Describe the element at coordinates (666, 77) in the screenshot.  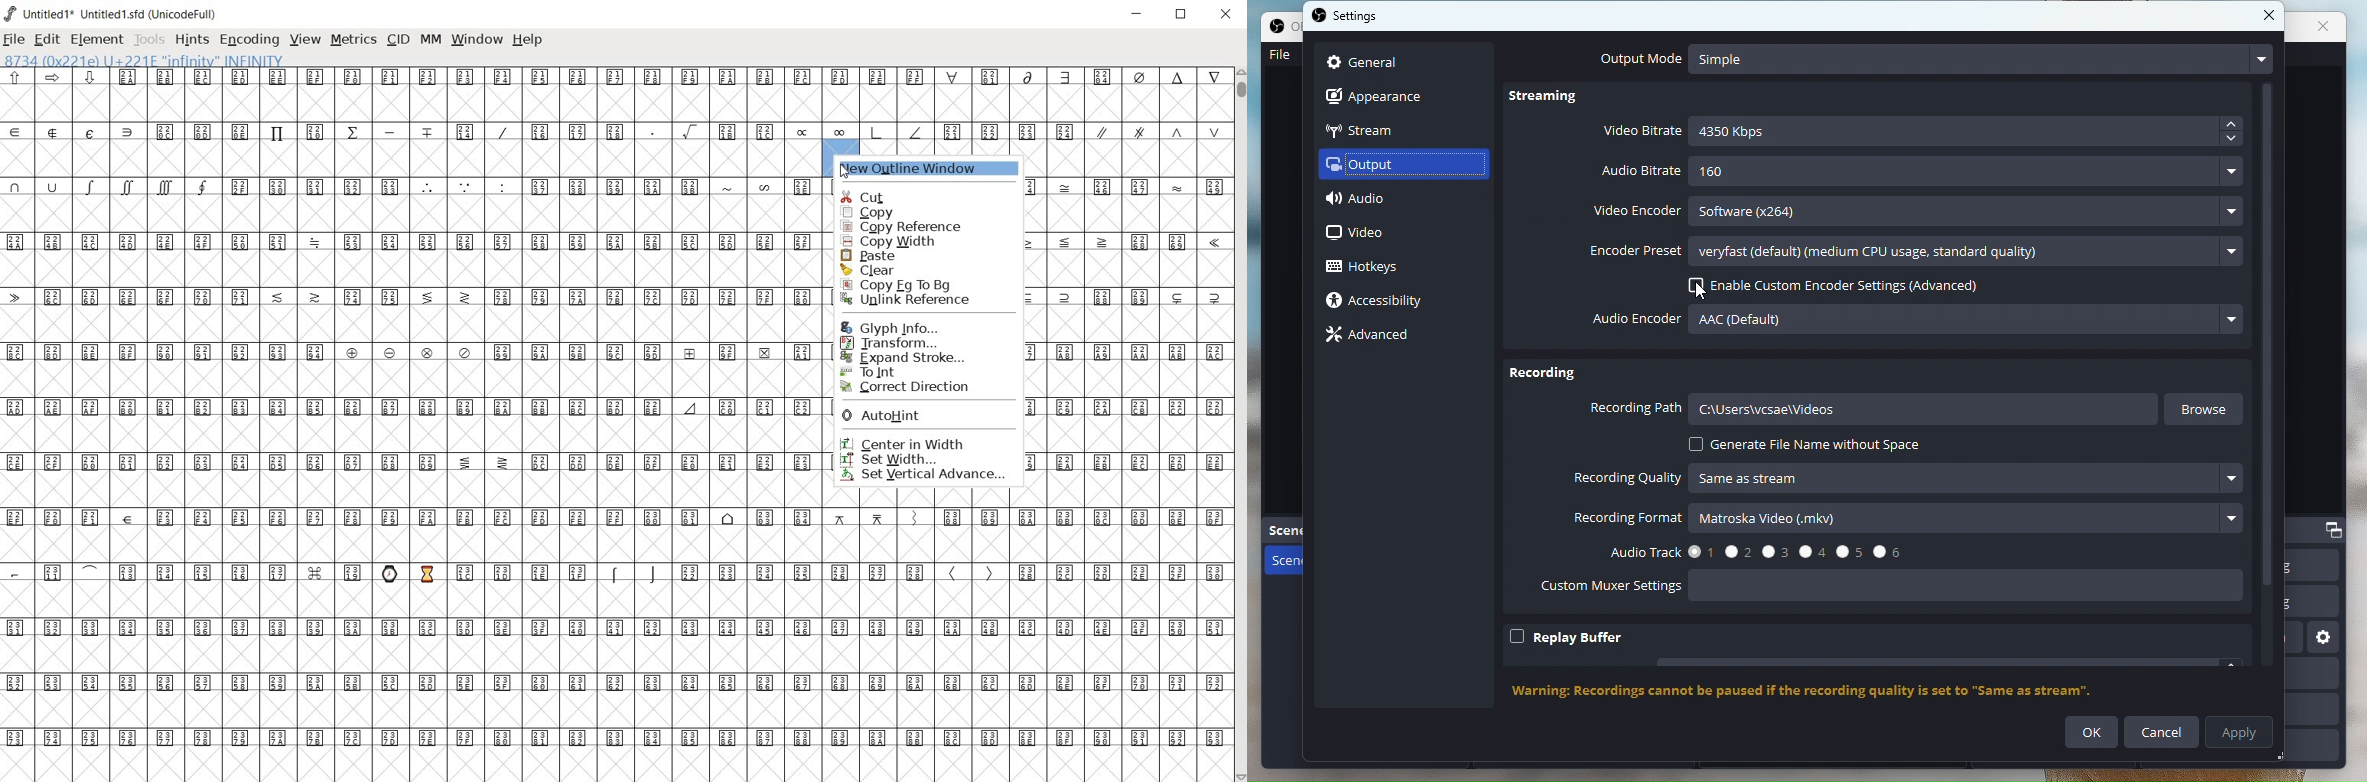
I see `Unicode code points` at that location.